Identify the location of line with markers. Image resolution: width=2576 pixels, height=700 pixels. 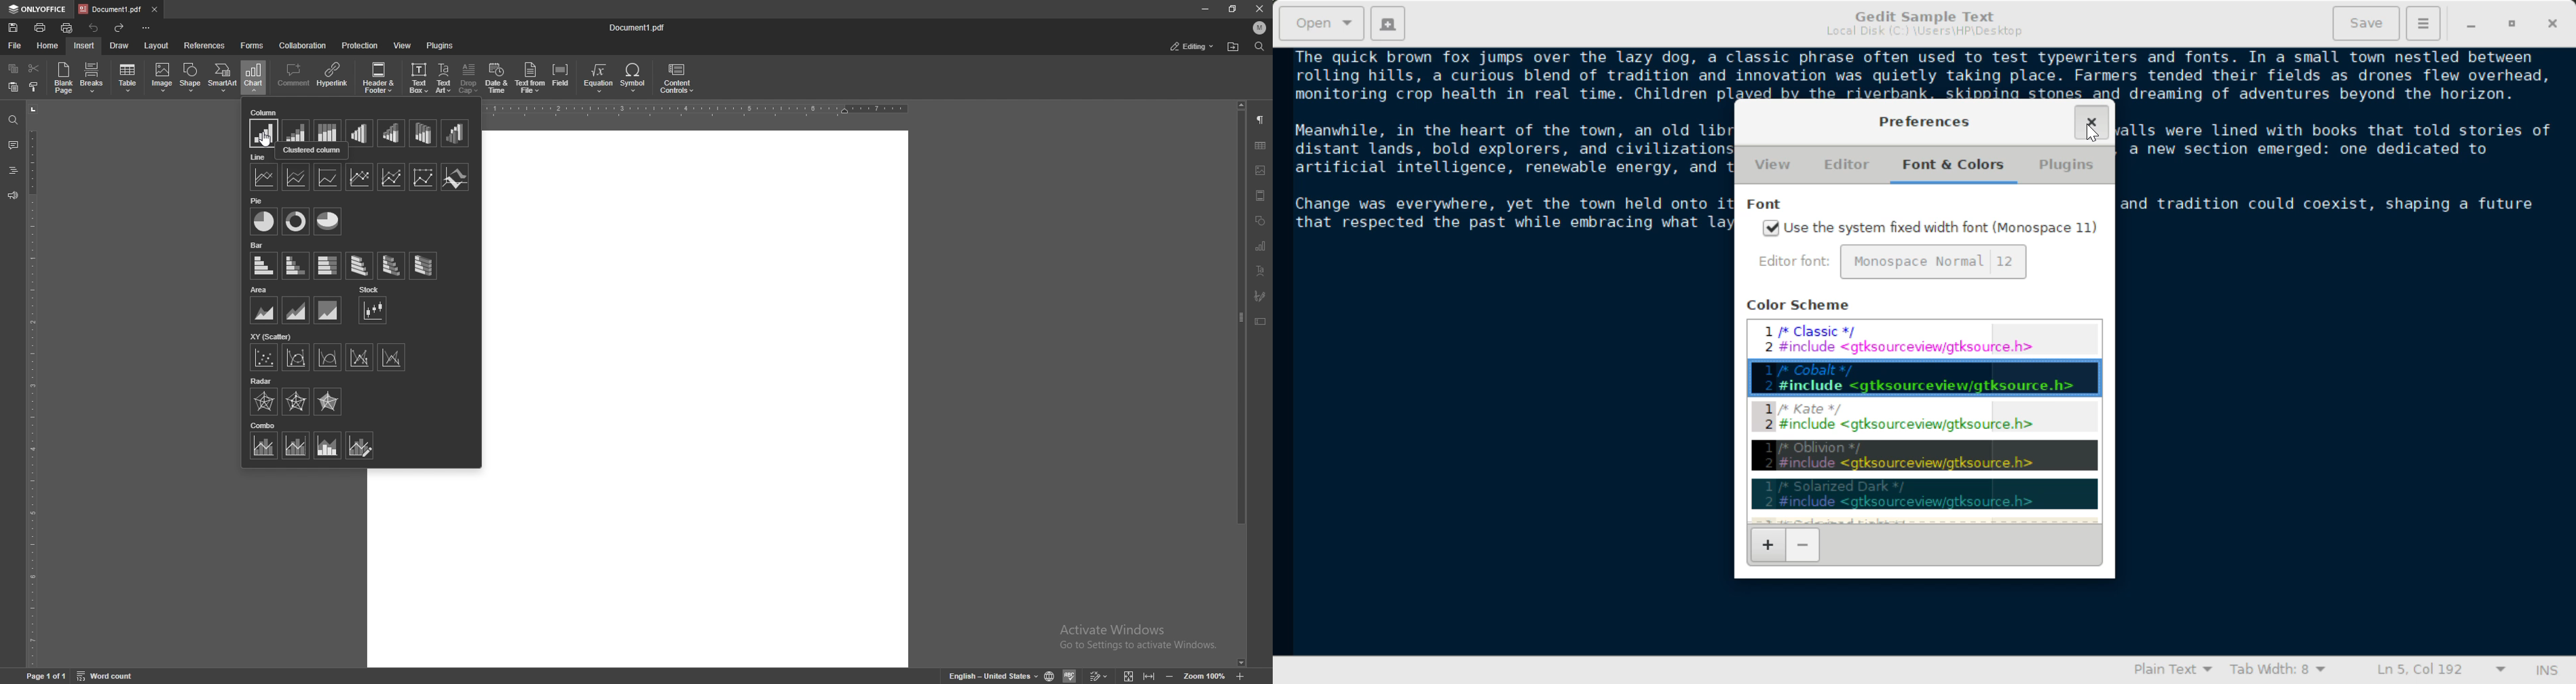
(359, 176).